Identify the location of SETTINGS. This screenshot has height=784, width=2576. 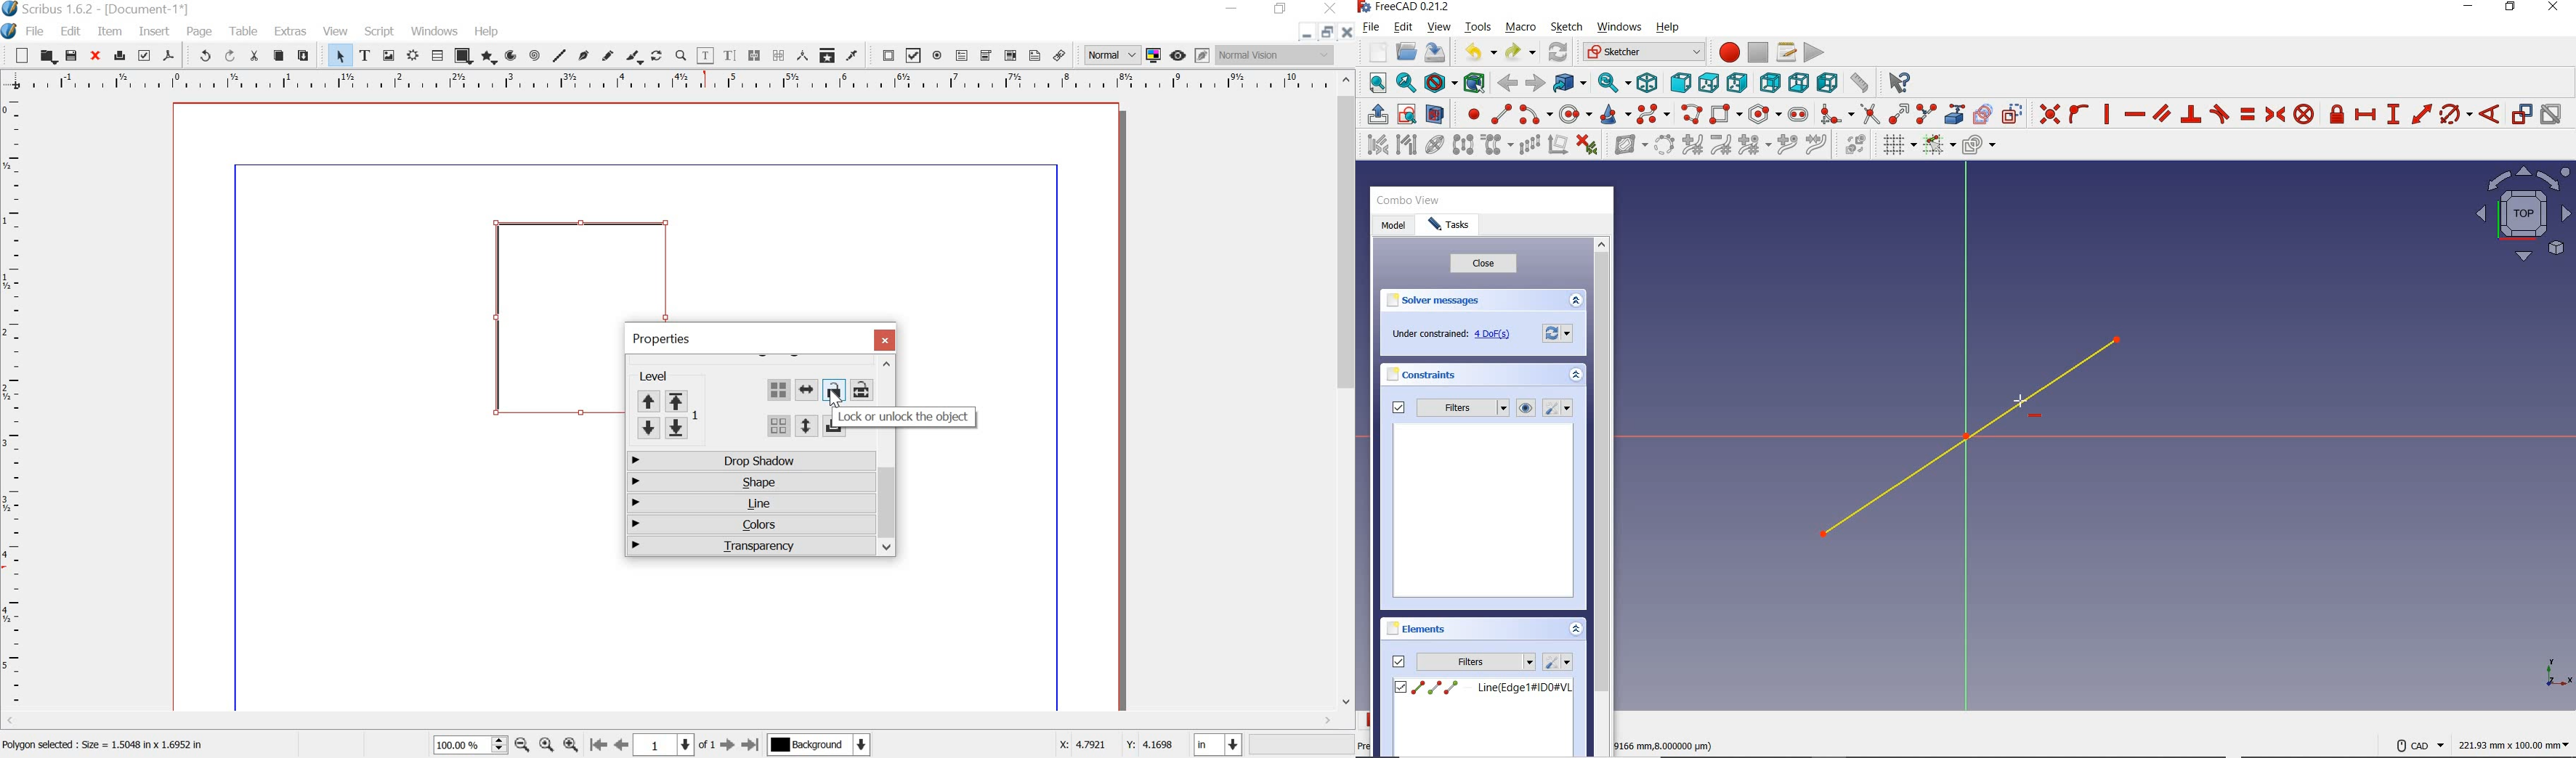
(1555, 333).